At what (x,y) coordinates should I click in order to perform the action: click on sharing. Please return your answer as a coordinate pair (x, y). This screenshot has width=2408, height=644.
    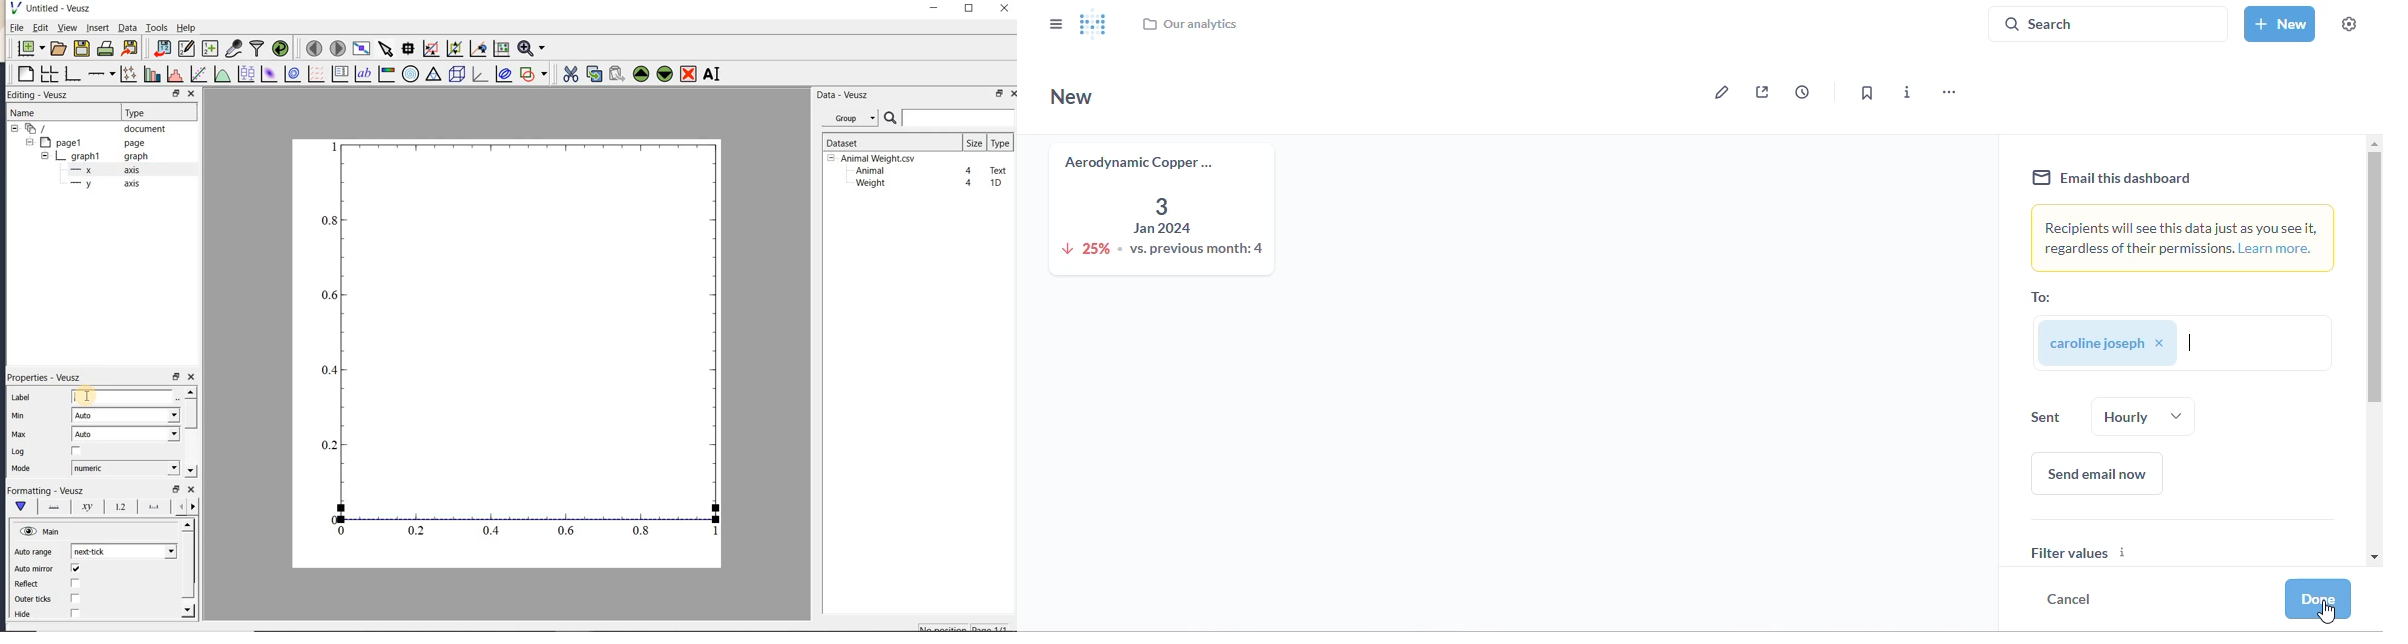
    Looking at the image, I should click on (1762, 92).